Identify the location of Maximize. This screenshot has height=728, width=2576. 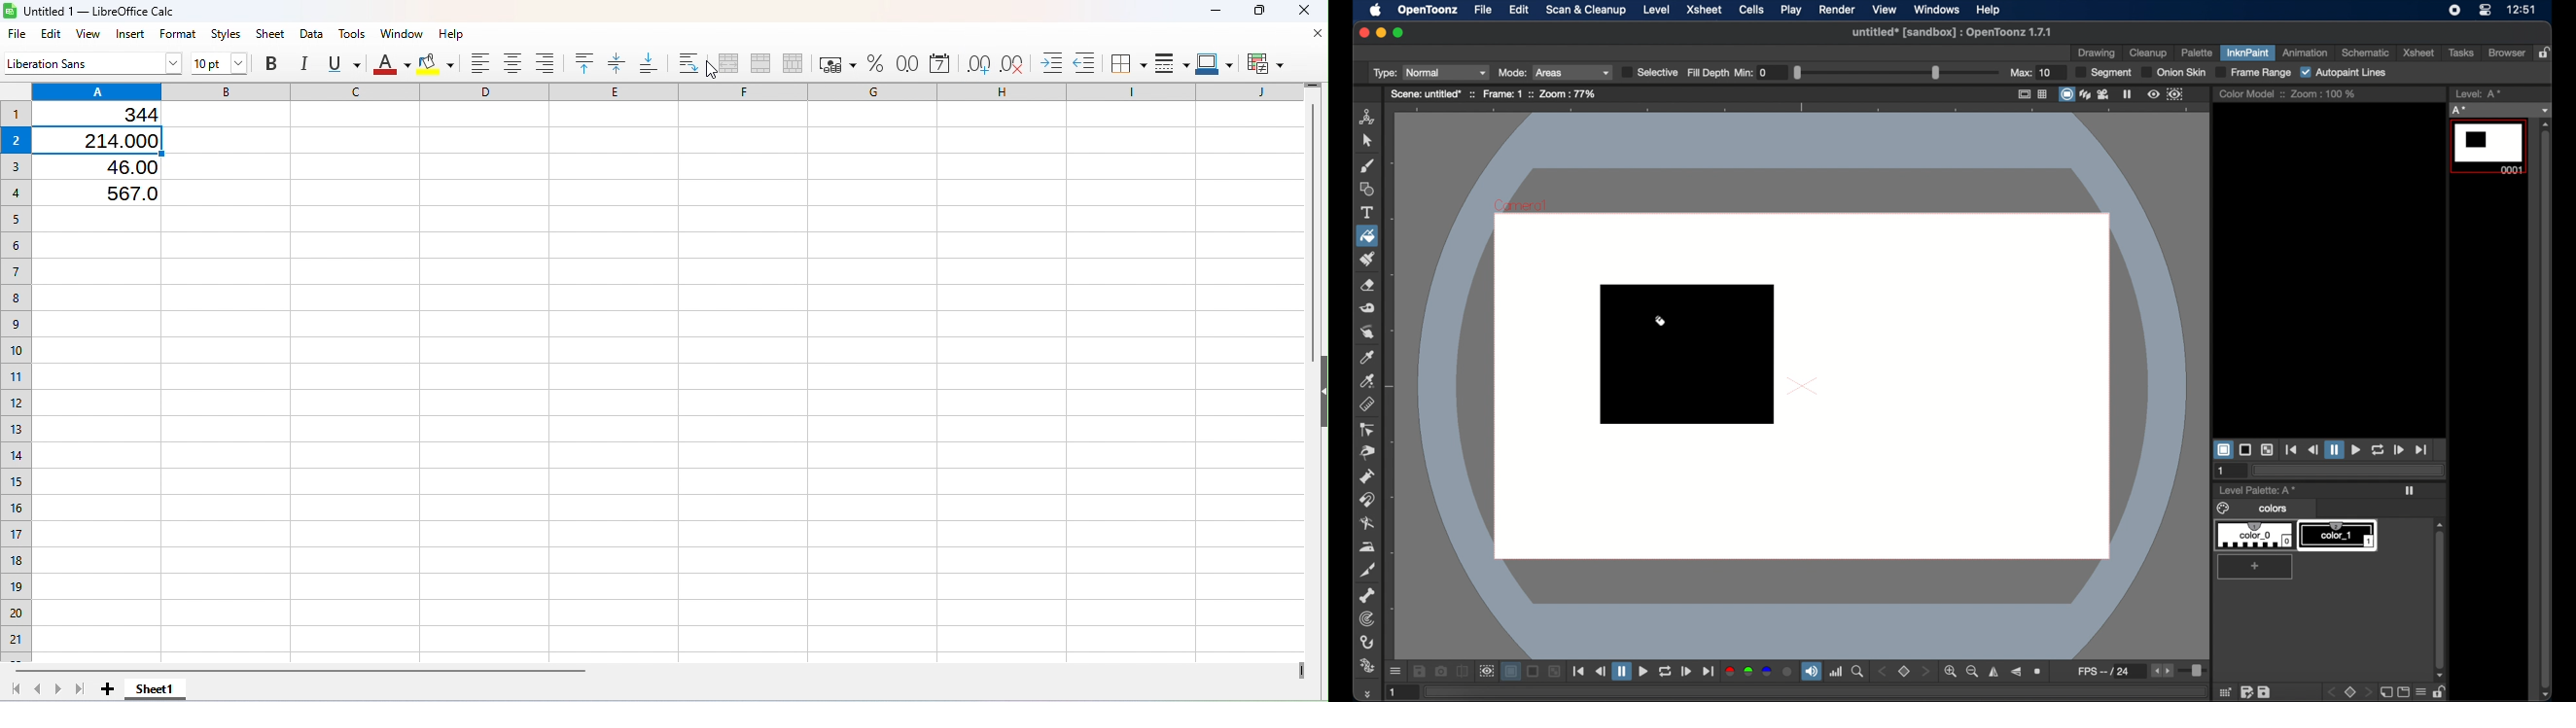
(1258, 12).